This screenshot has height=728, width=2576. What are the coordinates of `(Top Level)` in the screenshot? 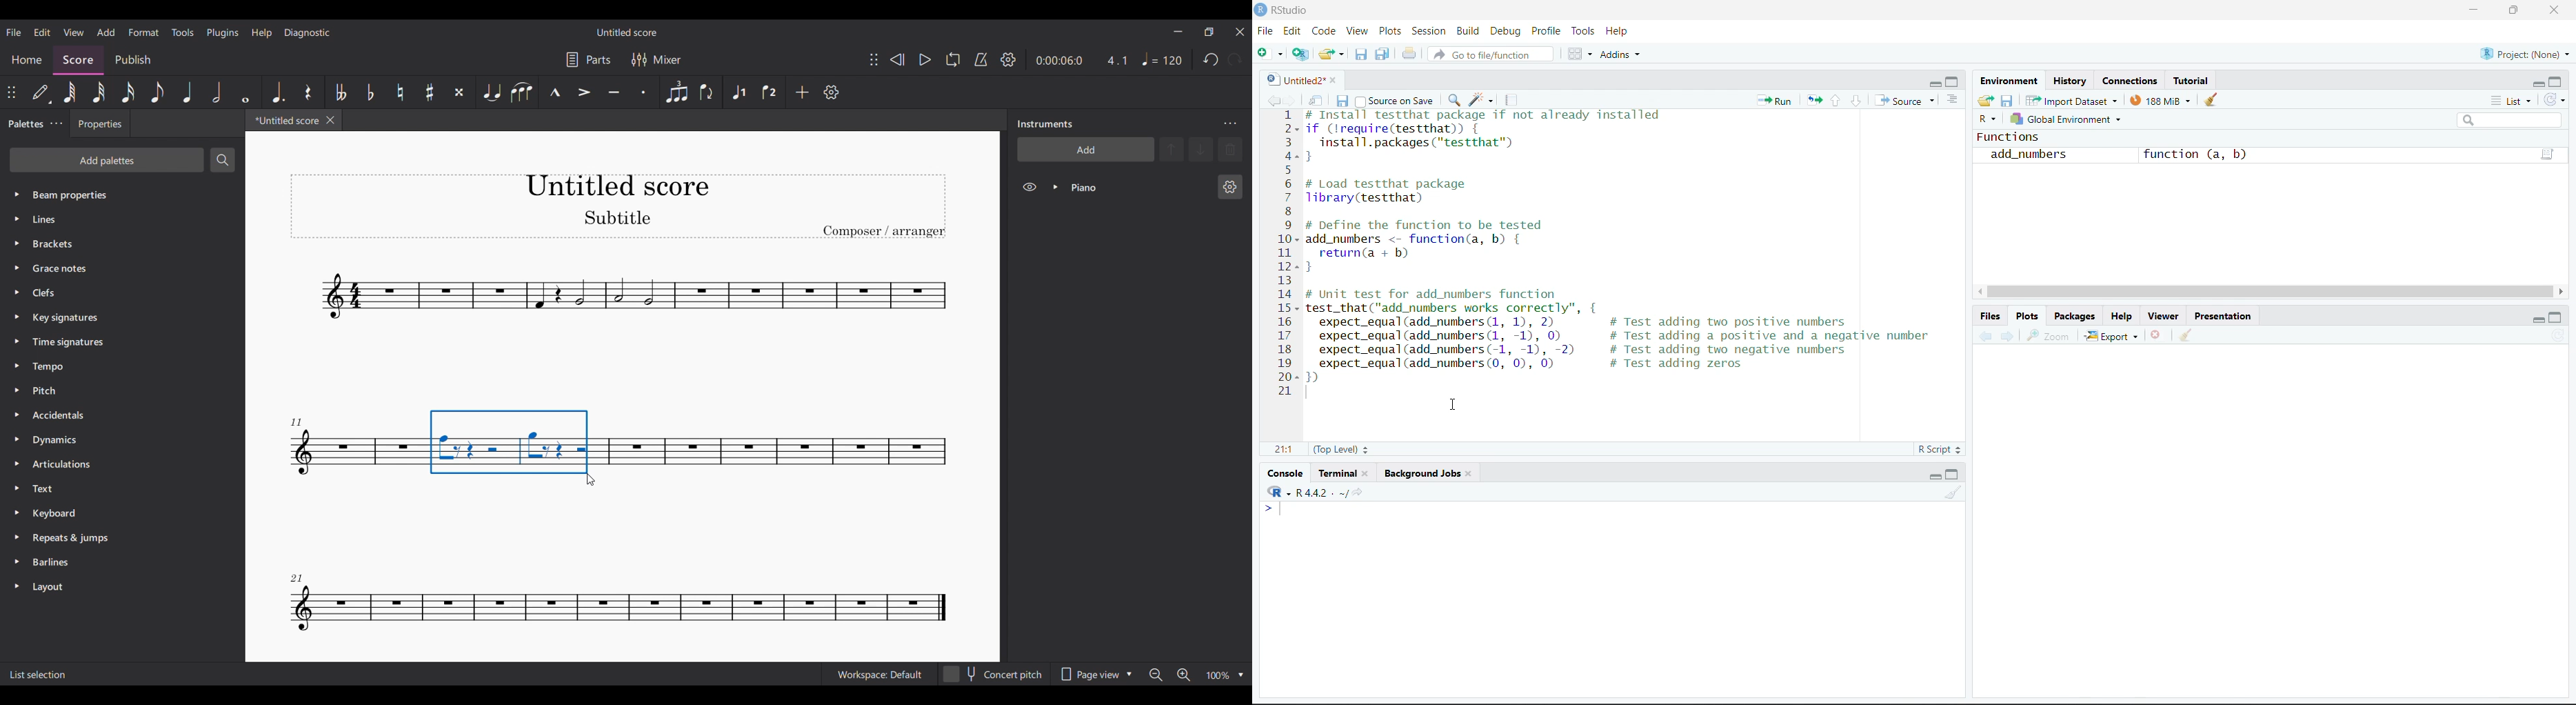 It's located at (1339, 448).